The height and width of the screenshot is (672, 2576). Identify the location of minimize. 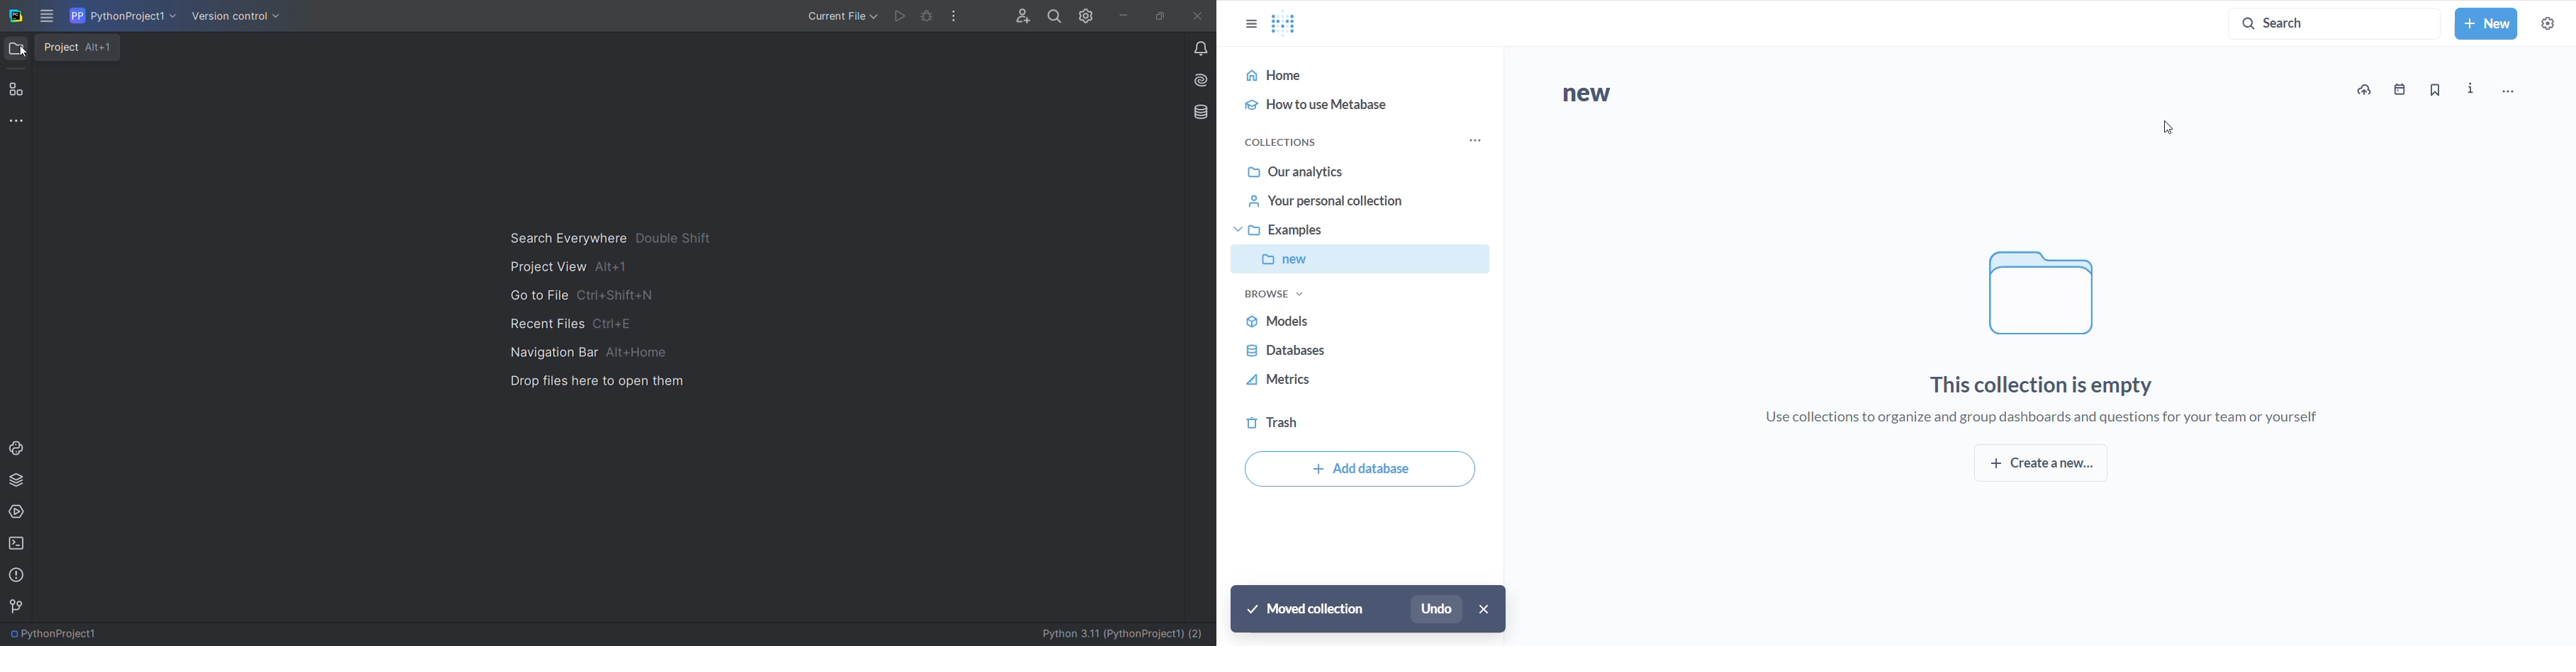
(1122, 13).